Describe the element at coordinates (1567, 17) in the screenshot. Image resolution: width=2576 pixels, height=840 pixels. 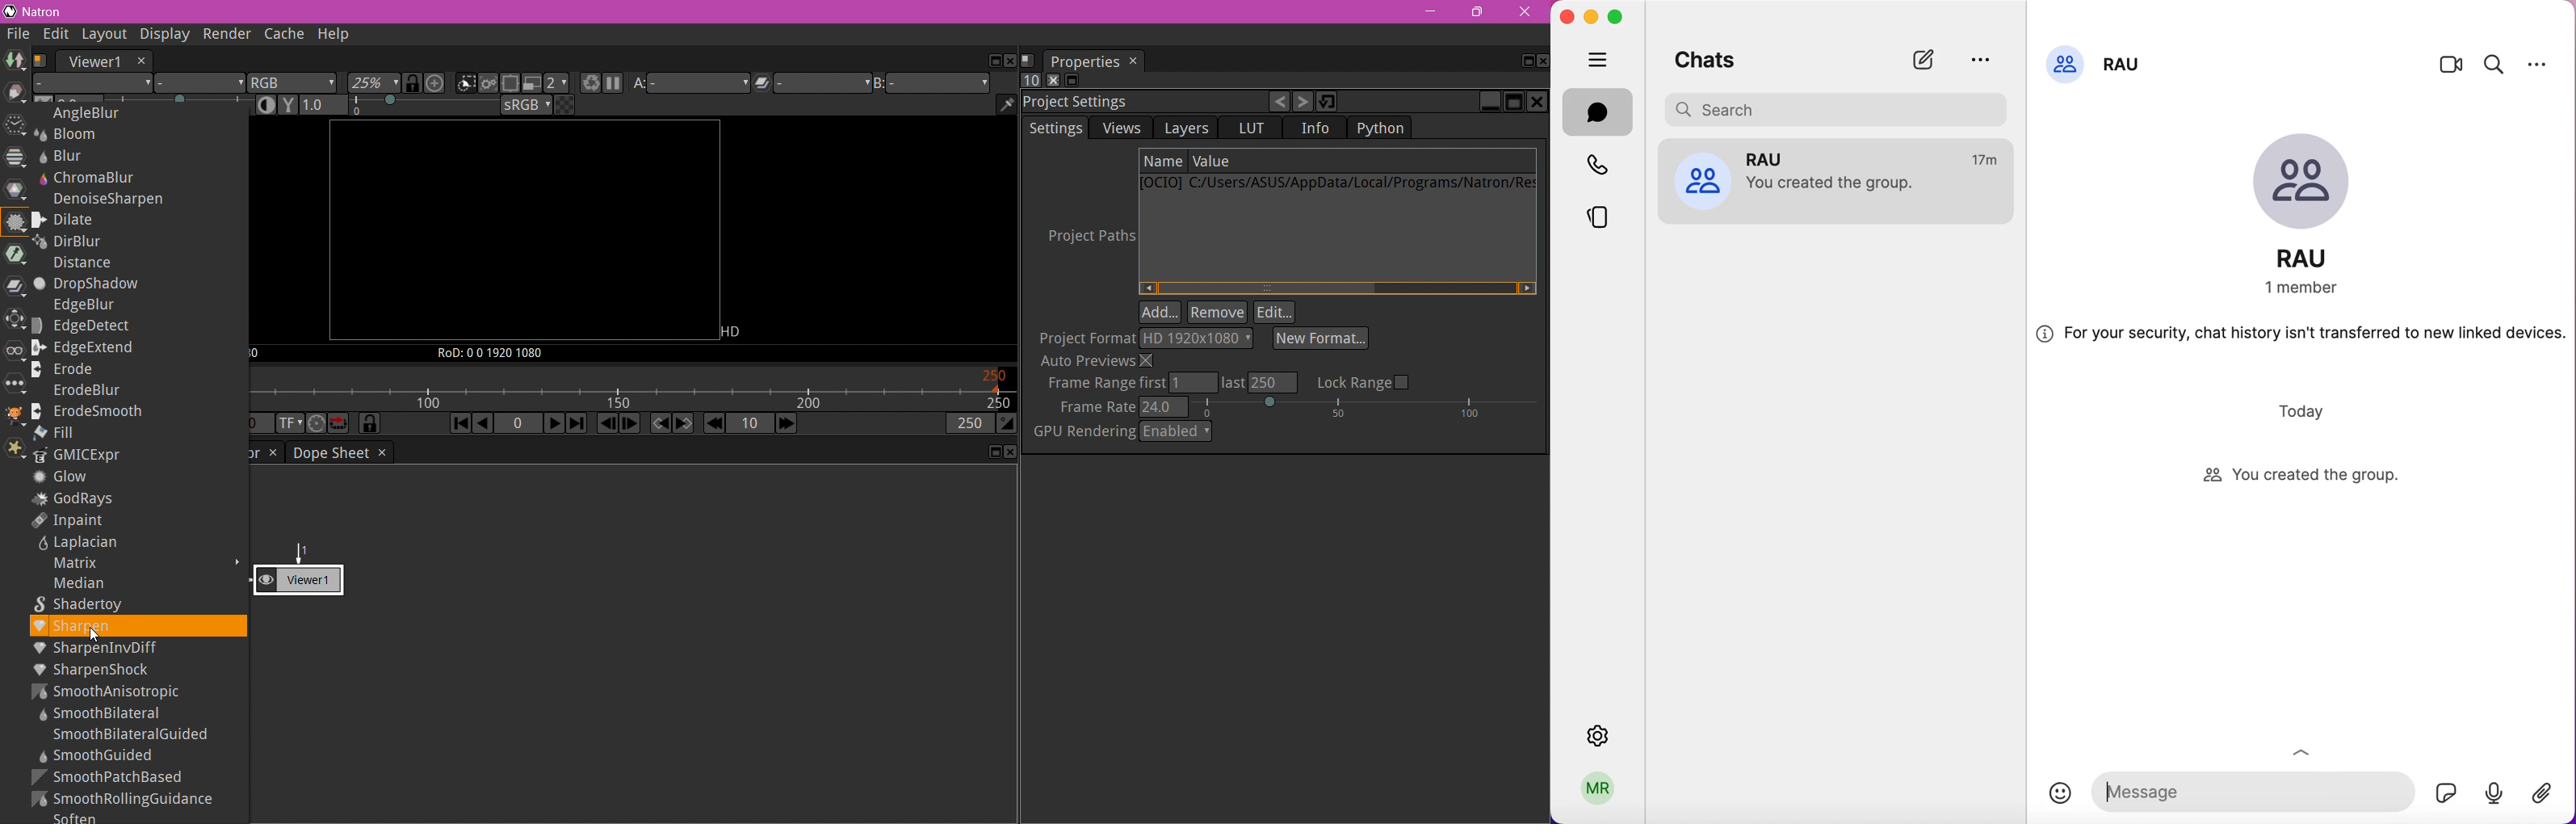
I see `close` at that location.